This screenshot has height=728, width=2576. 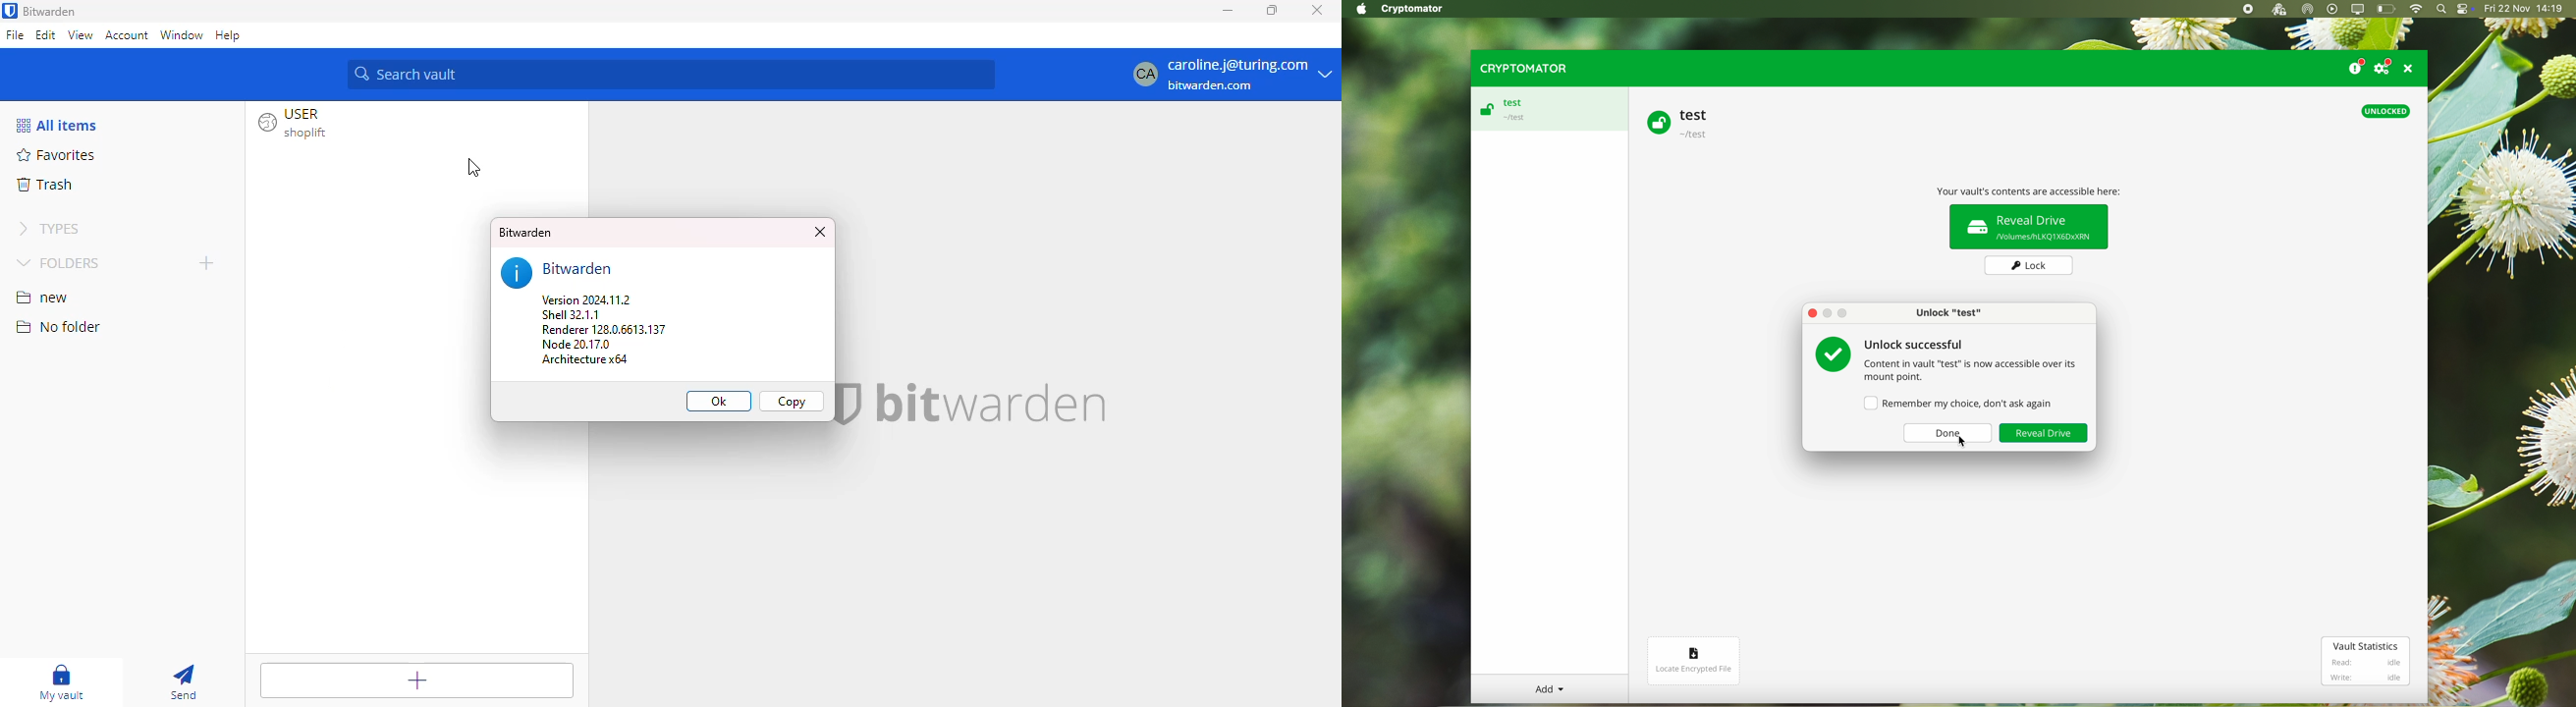 I want to click on Bitwarden, so click(x=526, y=234).